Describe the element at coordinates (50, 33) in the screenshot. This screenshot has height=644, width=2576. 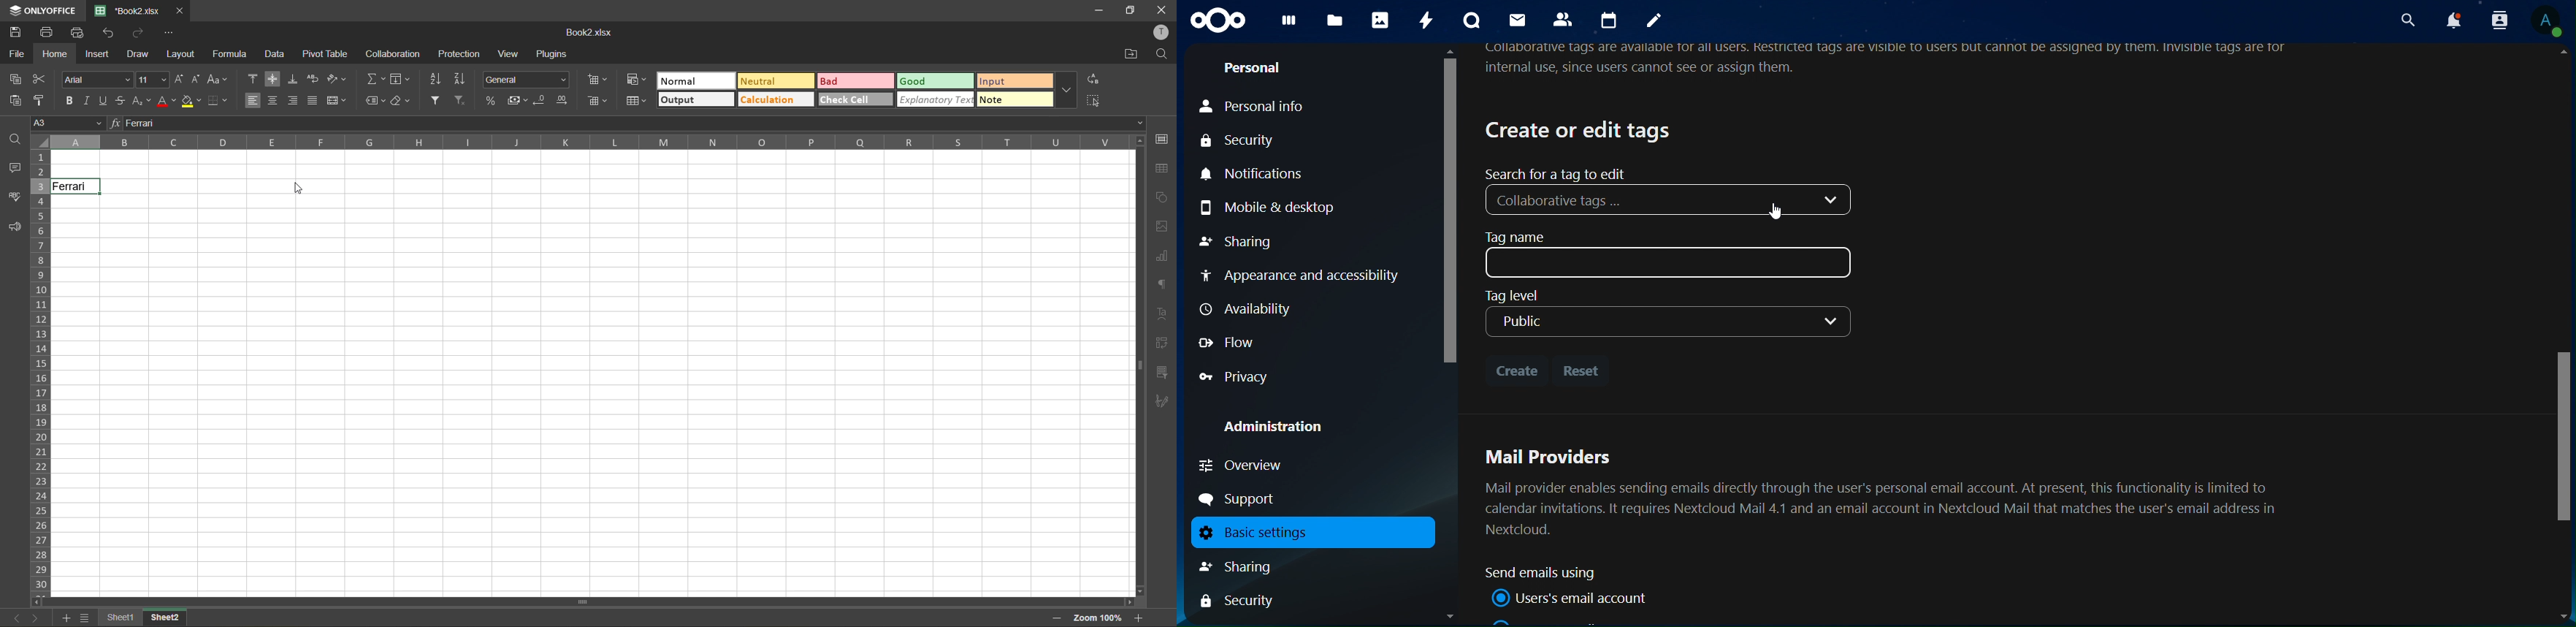
I see `print` at that location.